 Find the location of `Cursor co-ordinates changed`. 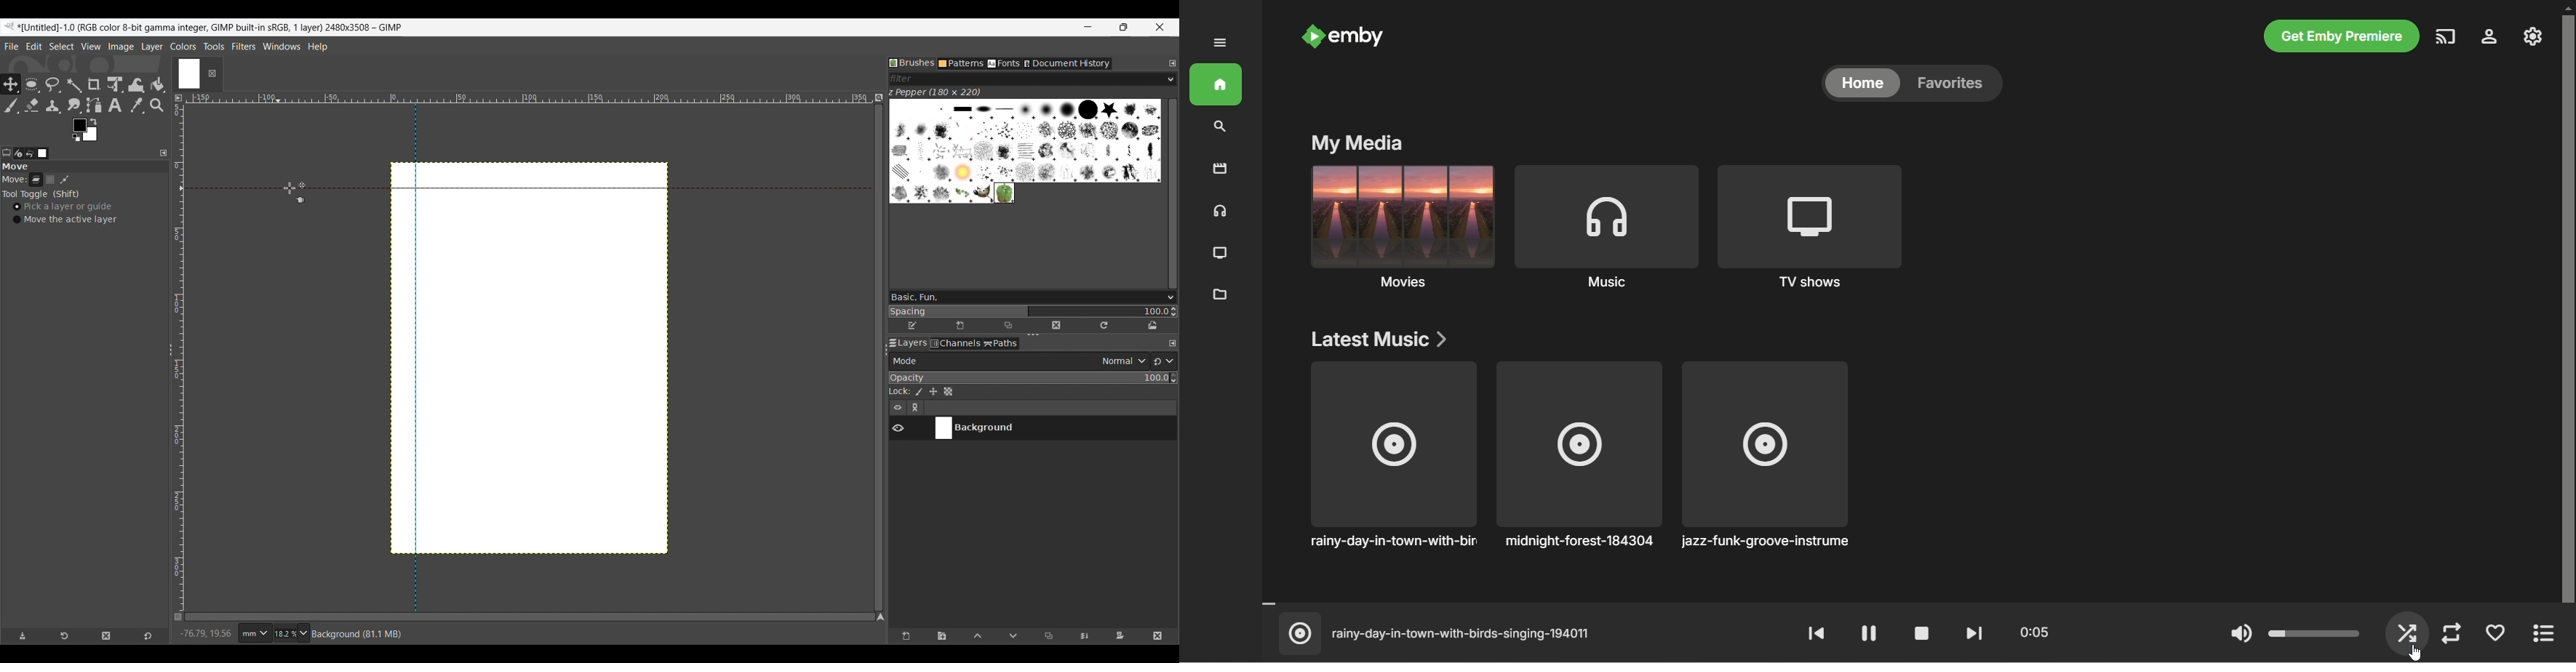

Cursor co-ordinates changed is located at coordinates (205, 634).